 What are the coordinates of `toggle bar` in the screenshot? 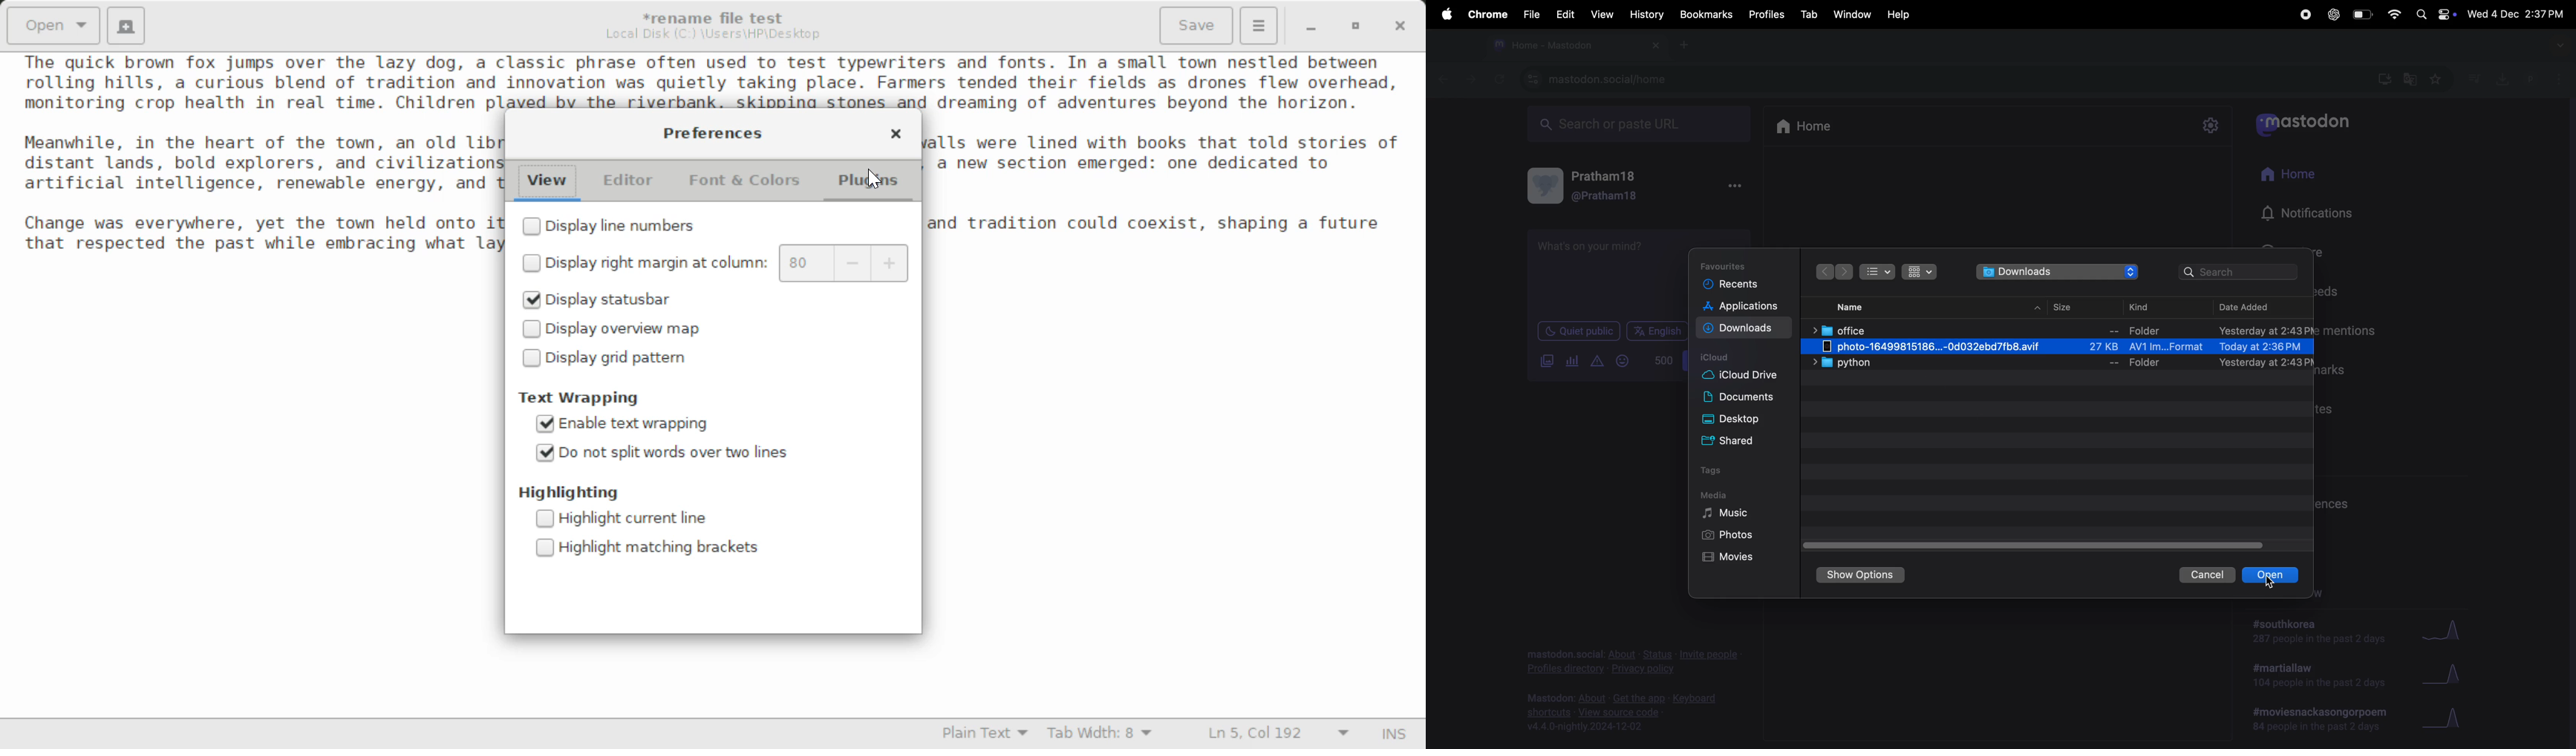 It's located at (2040, 543).